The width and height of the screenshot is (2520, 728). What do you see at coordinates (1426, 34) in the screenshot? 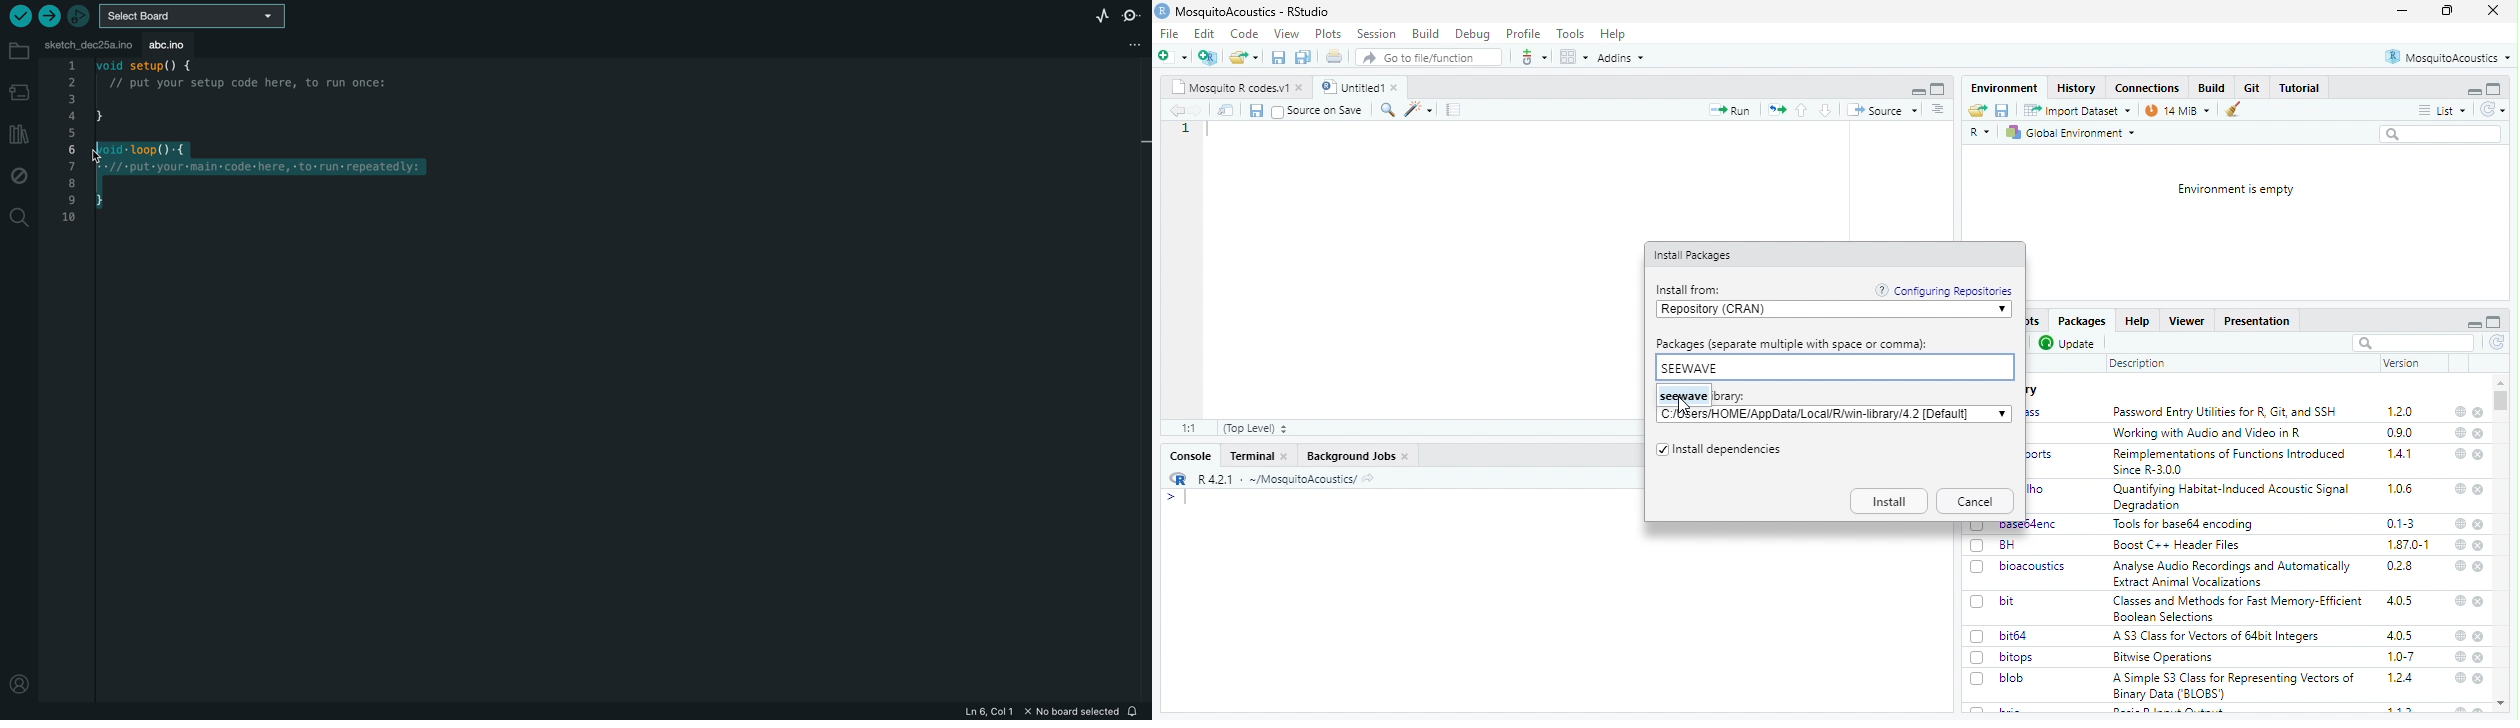
I see `Build` at bounding box center [1426, 34].